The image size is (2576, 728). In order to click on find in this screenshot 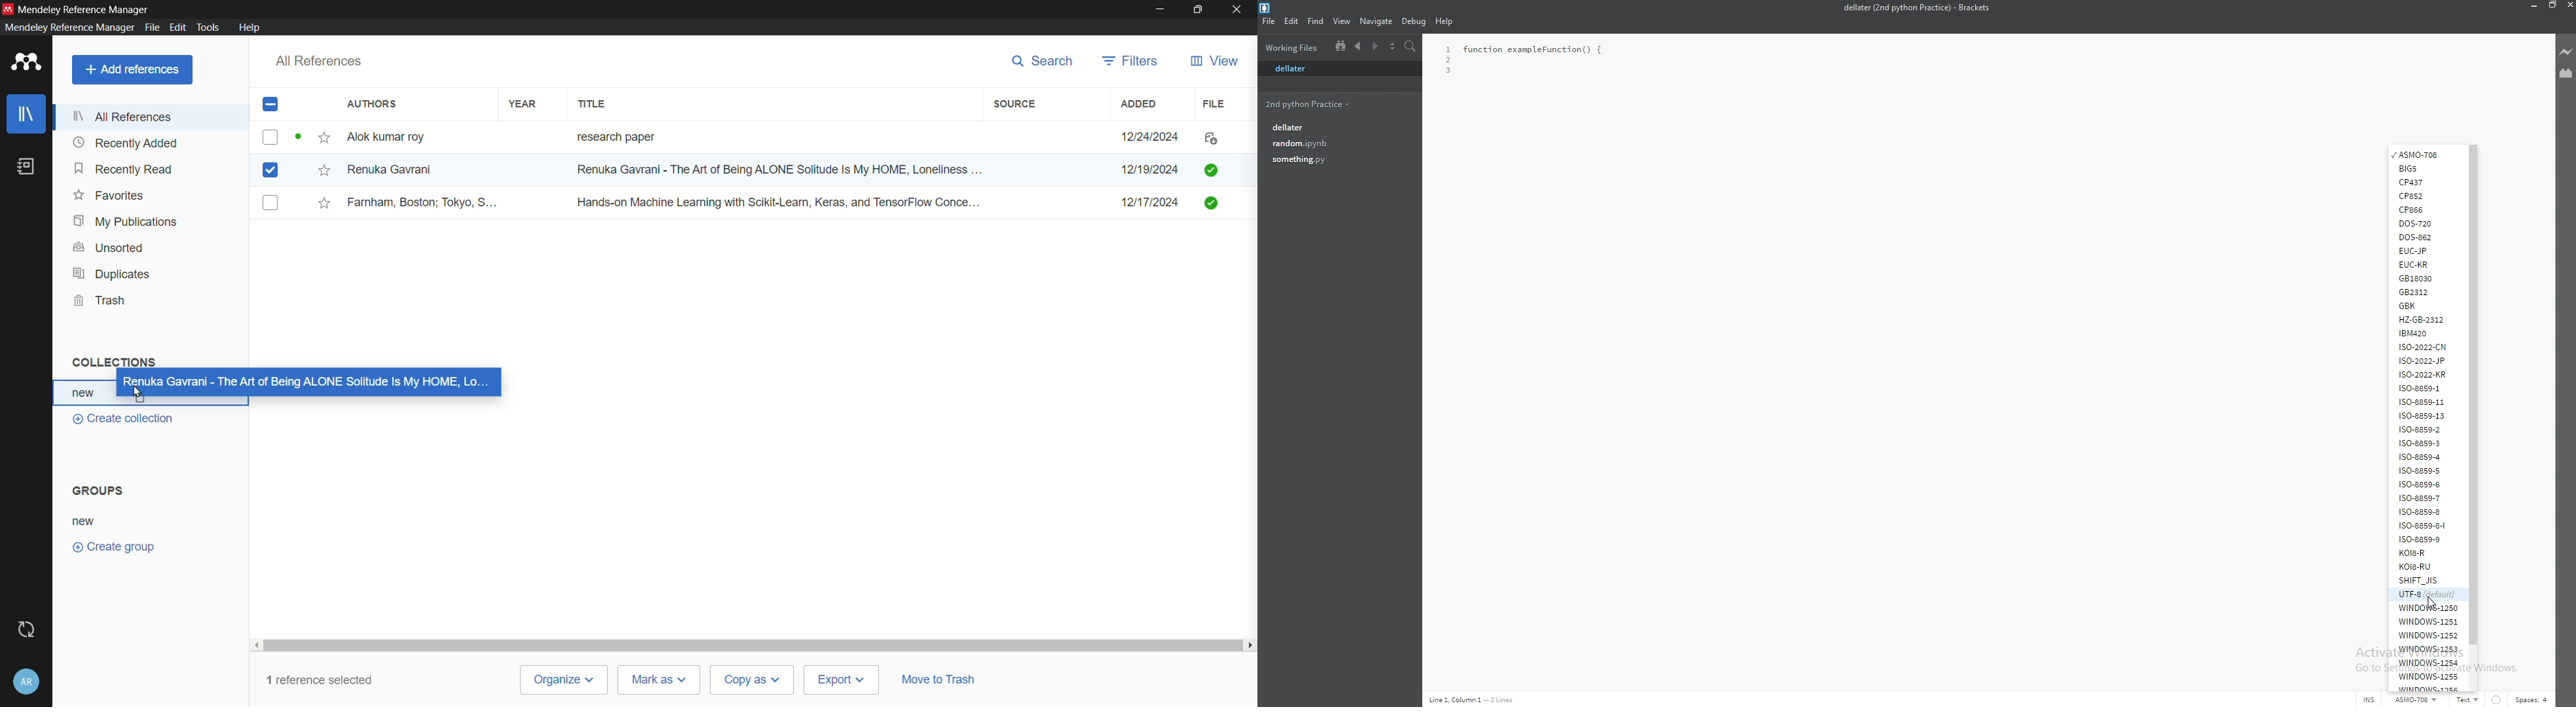, I will do `click(1316, 22)`.